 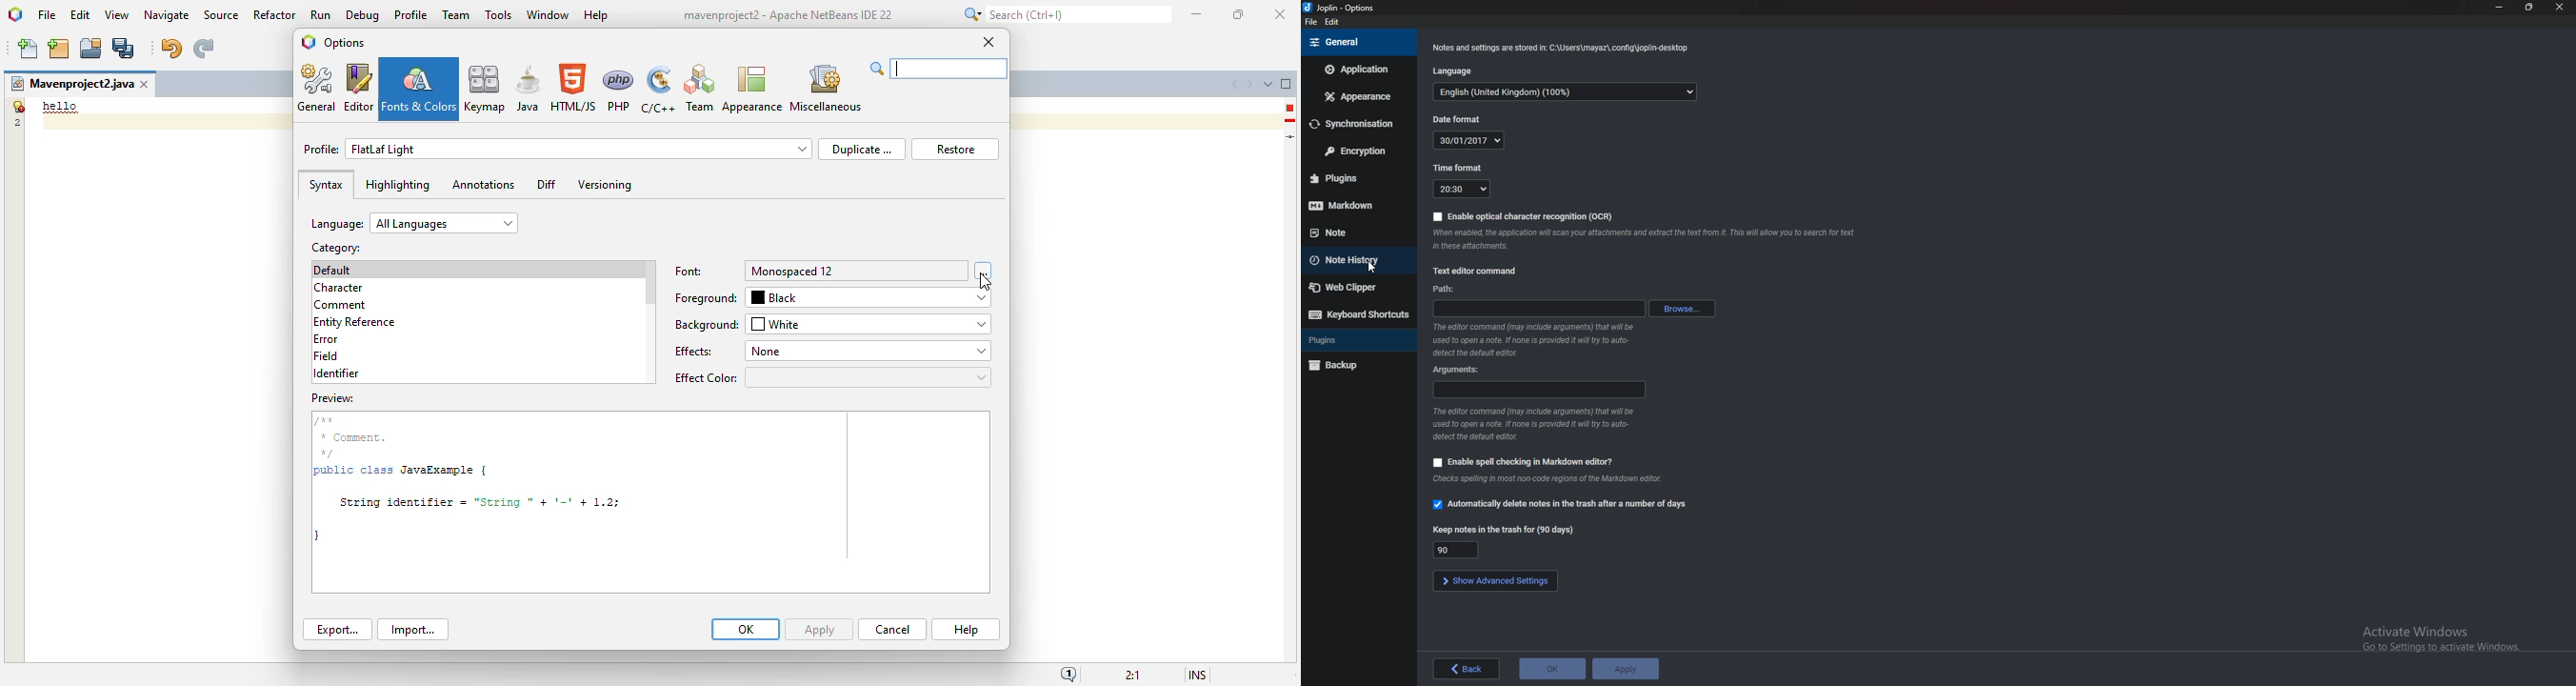 I want to click on search, so click(x=1065, y=14).